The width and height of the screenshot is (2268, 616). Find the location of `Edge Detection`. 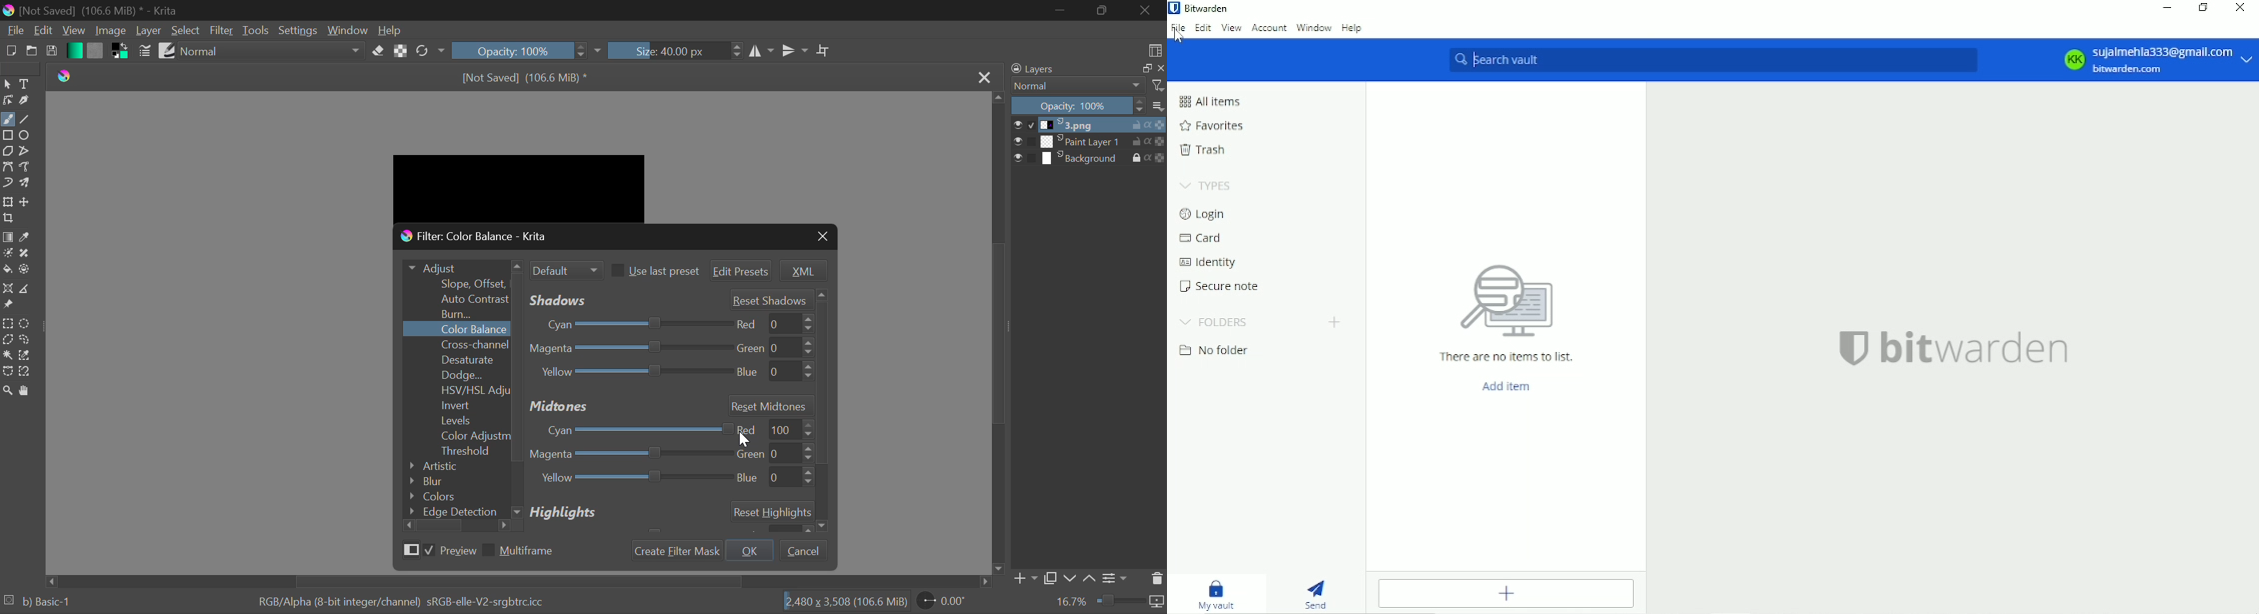

Edge Detection is located at coordinates (456, 510).